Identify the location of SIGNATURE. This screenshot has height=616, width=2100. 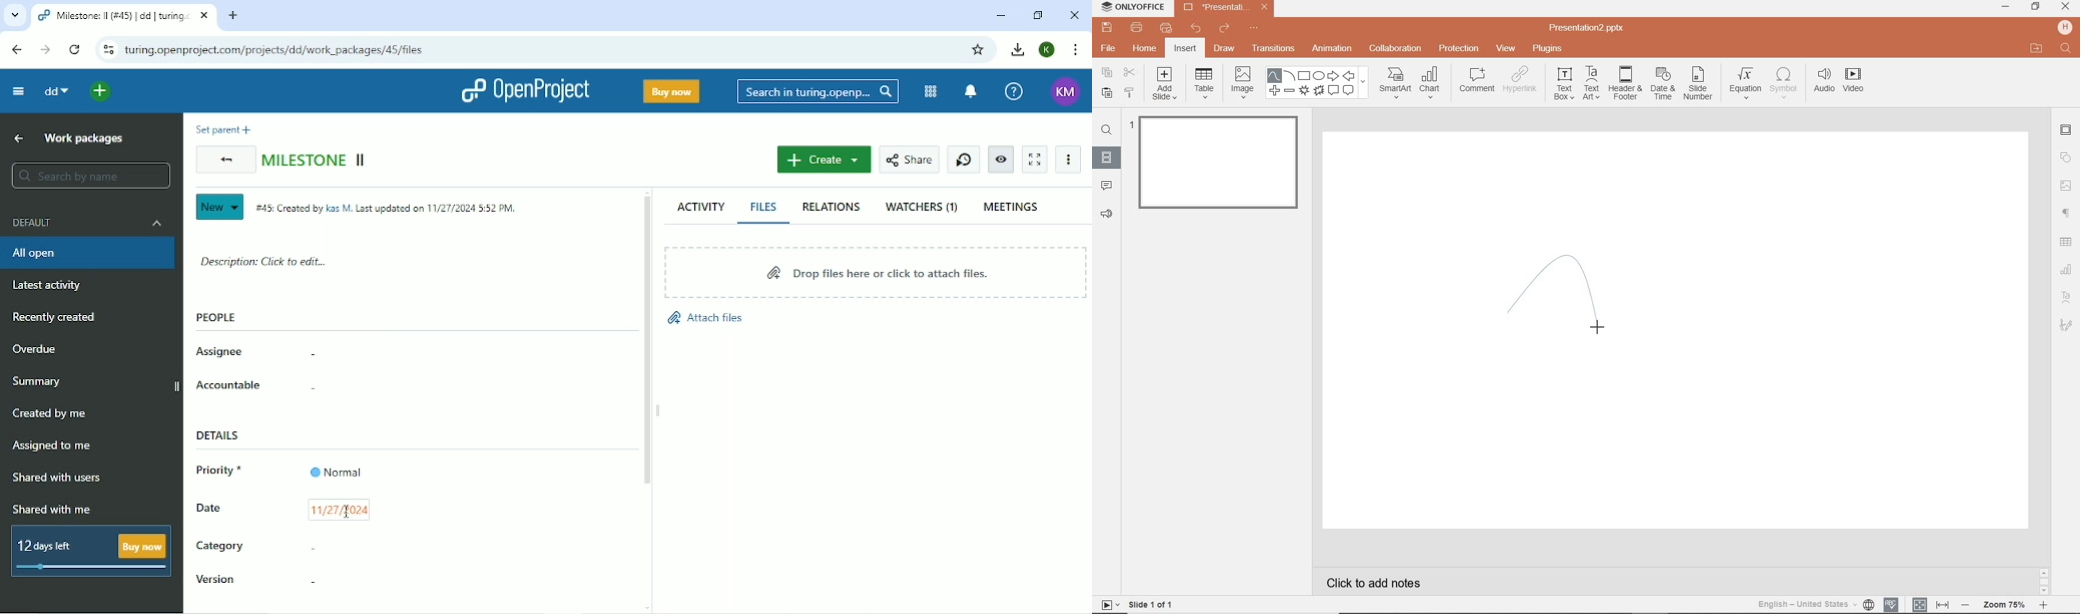
(2067, 326).